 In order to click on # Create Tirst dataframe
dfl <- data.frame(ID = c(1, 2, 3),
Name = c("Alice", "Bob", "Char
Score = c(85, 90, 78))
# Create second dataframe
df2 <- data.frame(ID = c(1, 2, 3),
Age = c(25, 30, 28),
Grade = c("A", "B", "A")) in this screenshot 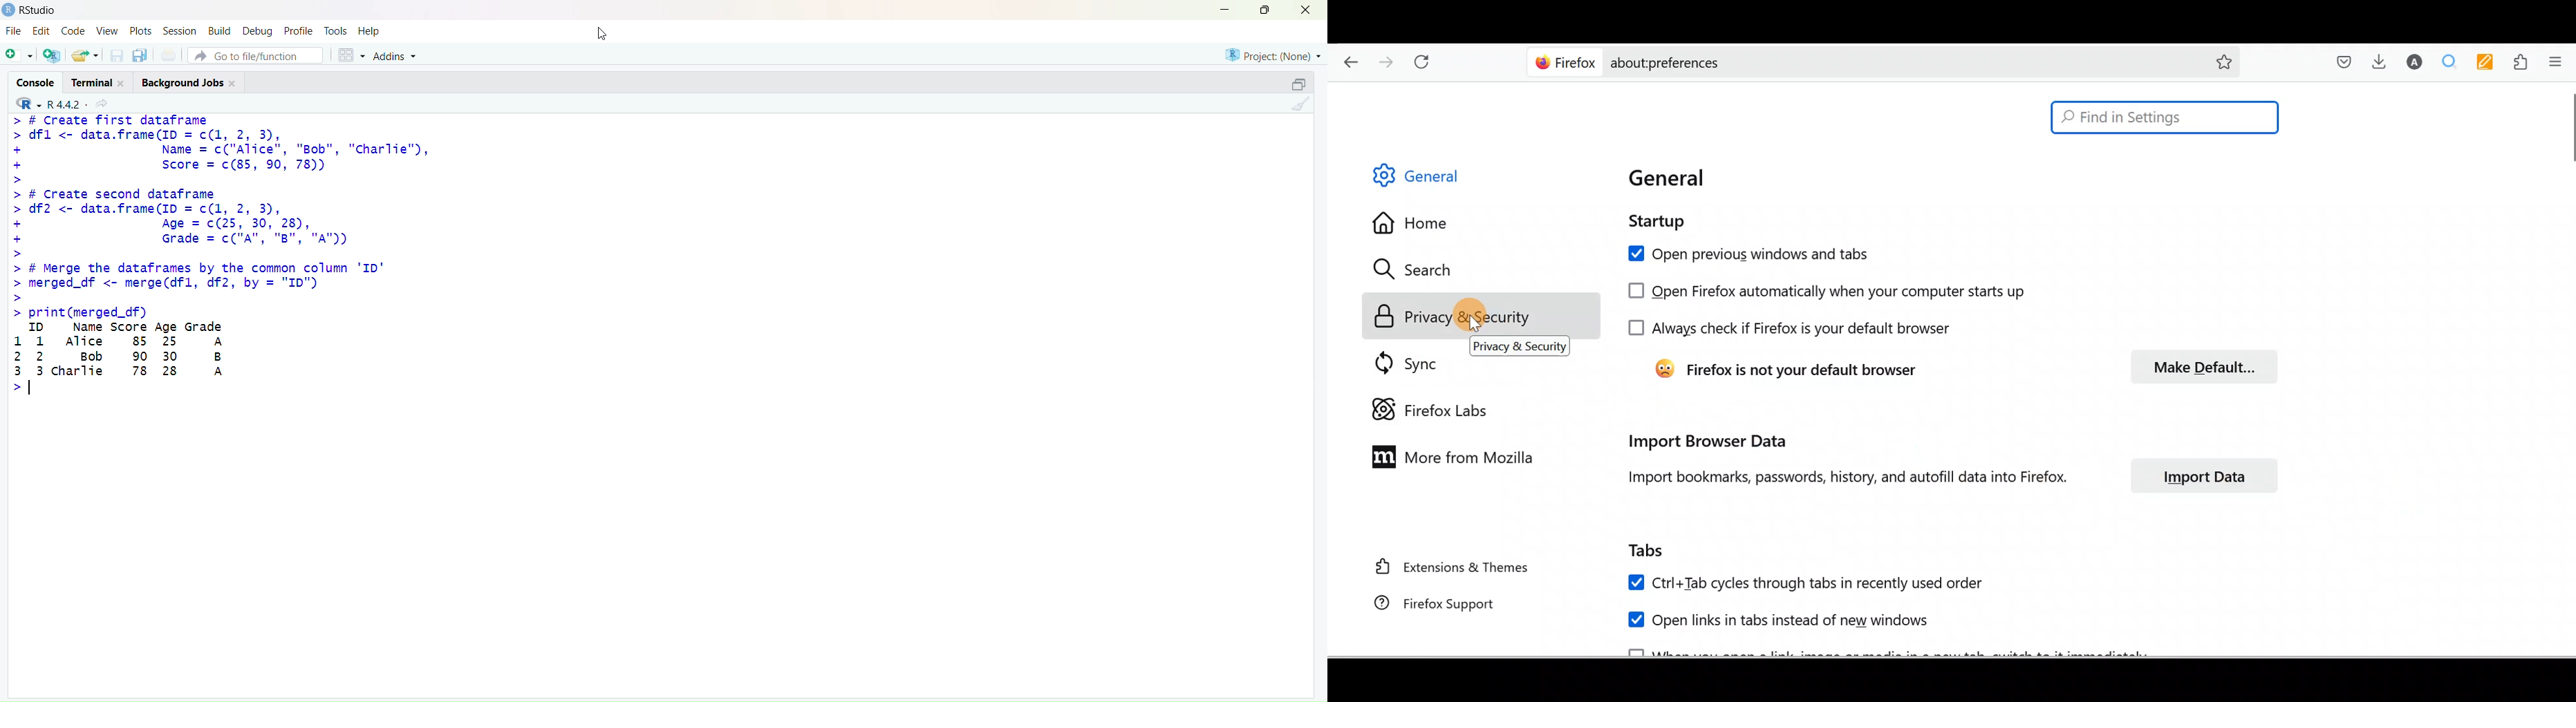, I will do `click(221, 187)`.